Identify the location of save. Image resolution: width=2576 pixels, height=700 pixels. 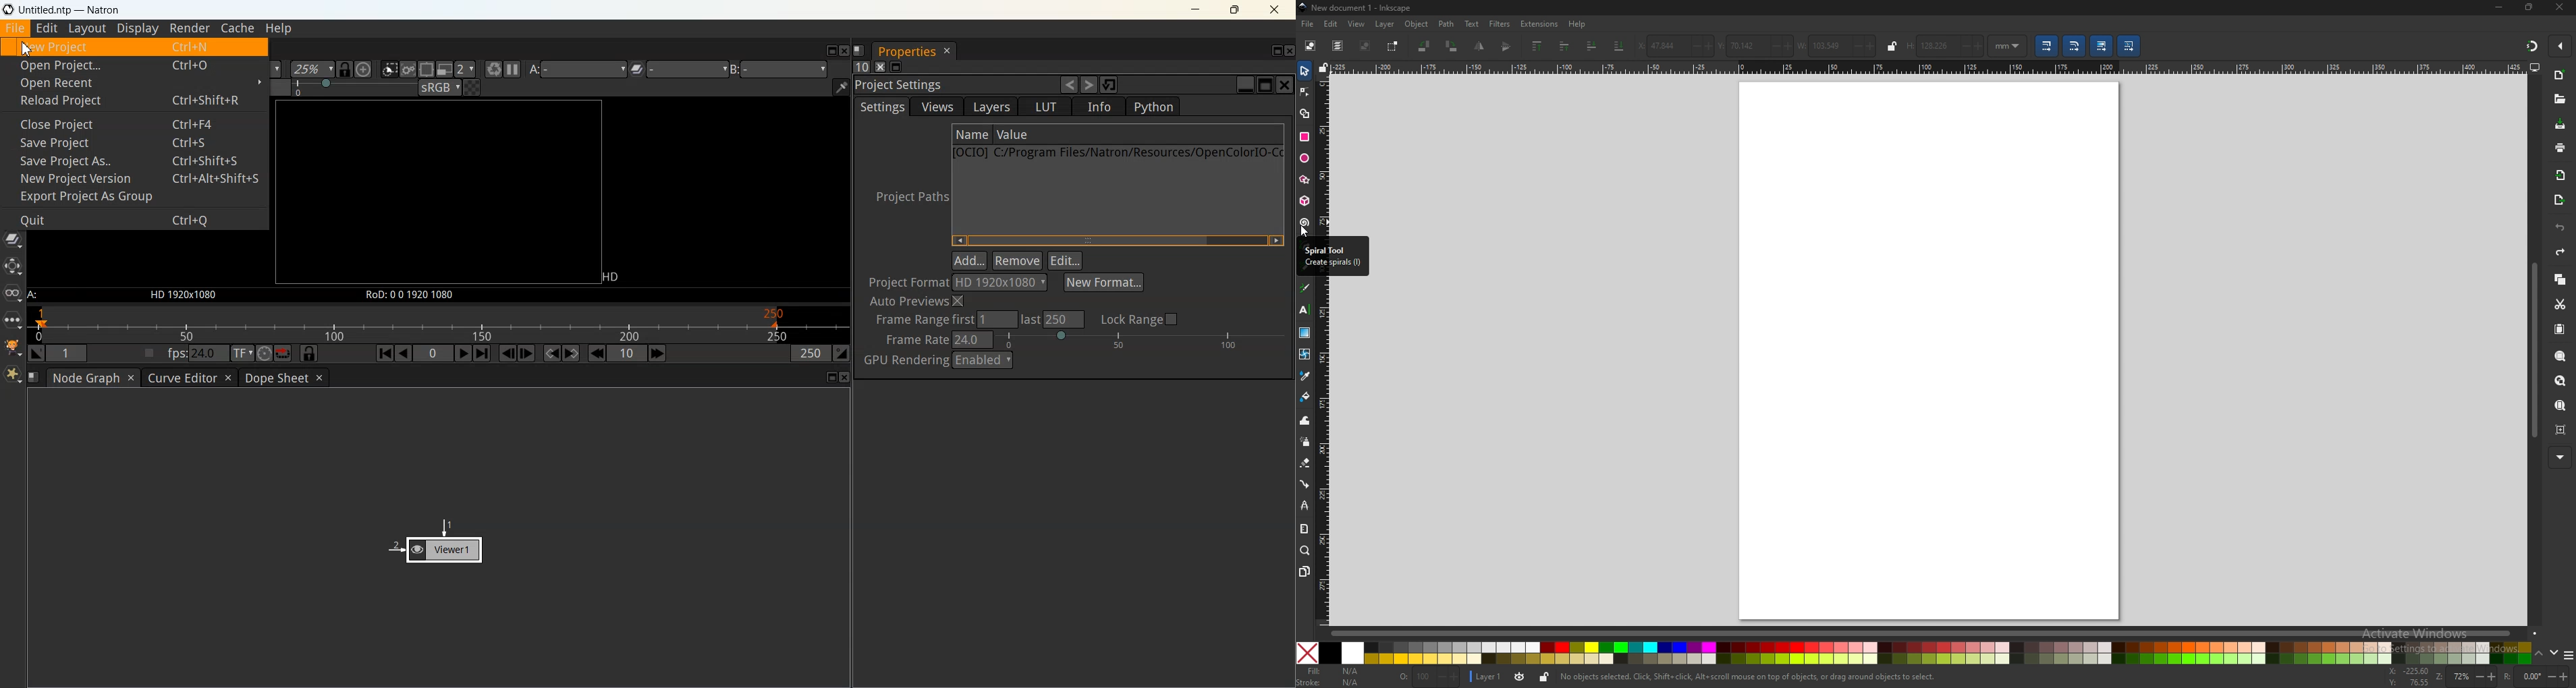
(2560, 124).